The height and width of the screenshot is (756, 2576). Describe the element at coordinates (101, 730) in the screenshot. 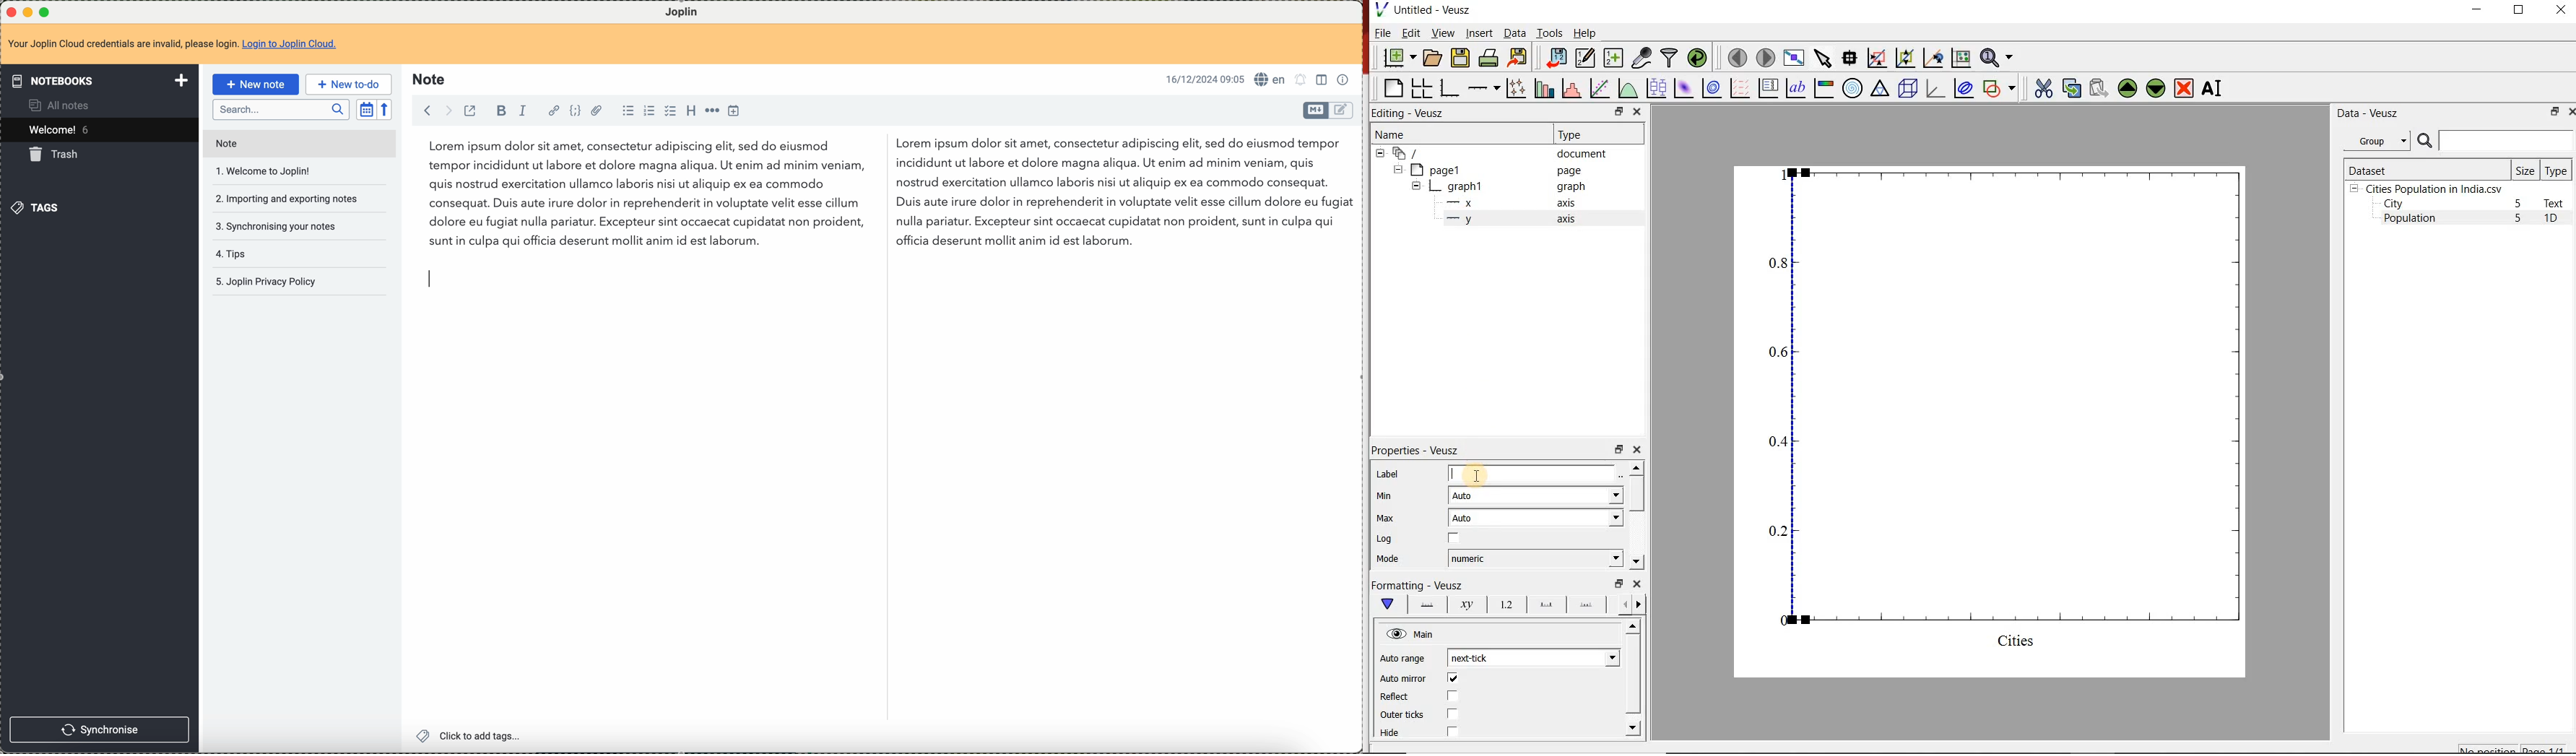

I see `synchronise` at that location.